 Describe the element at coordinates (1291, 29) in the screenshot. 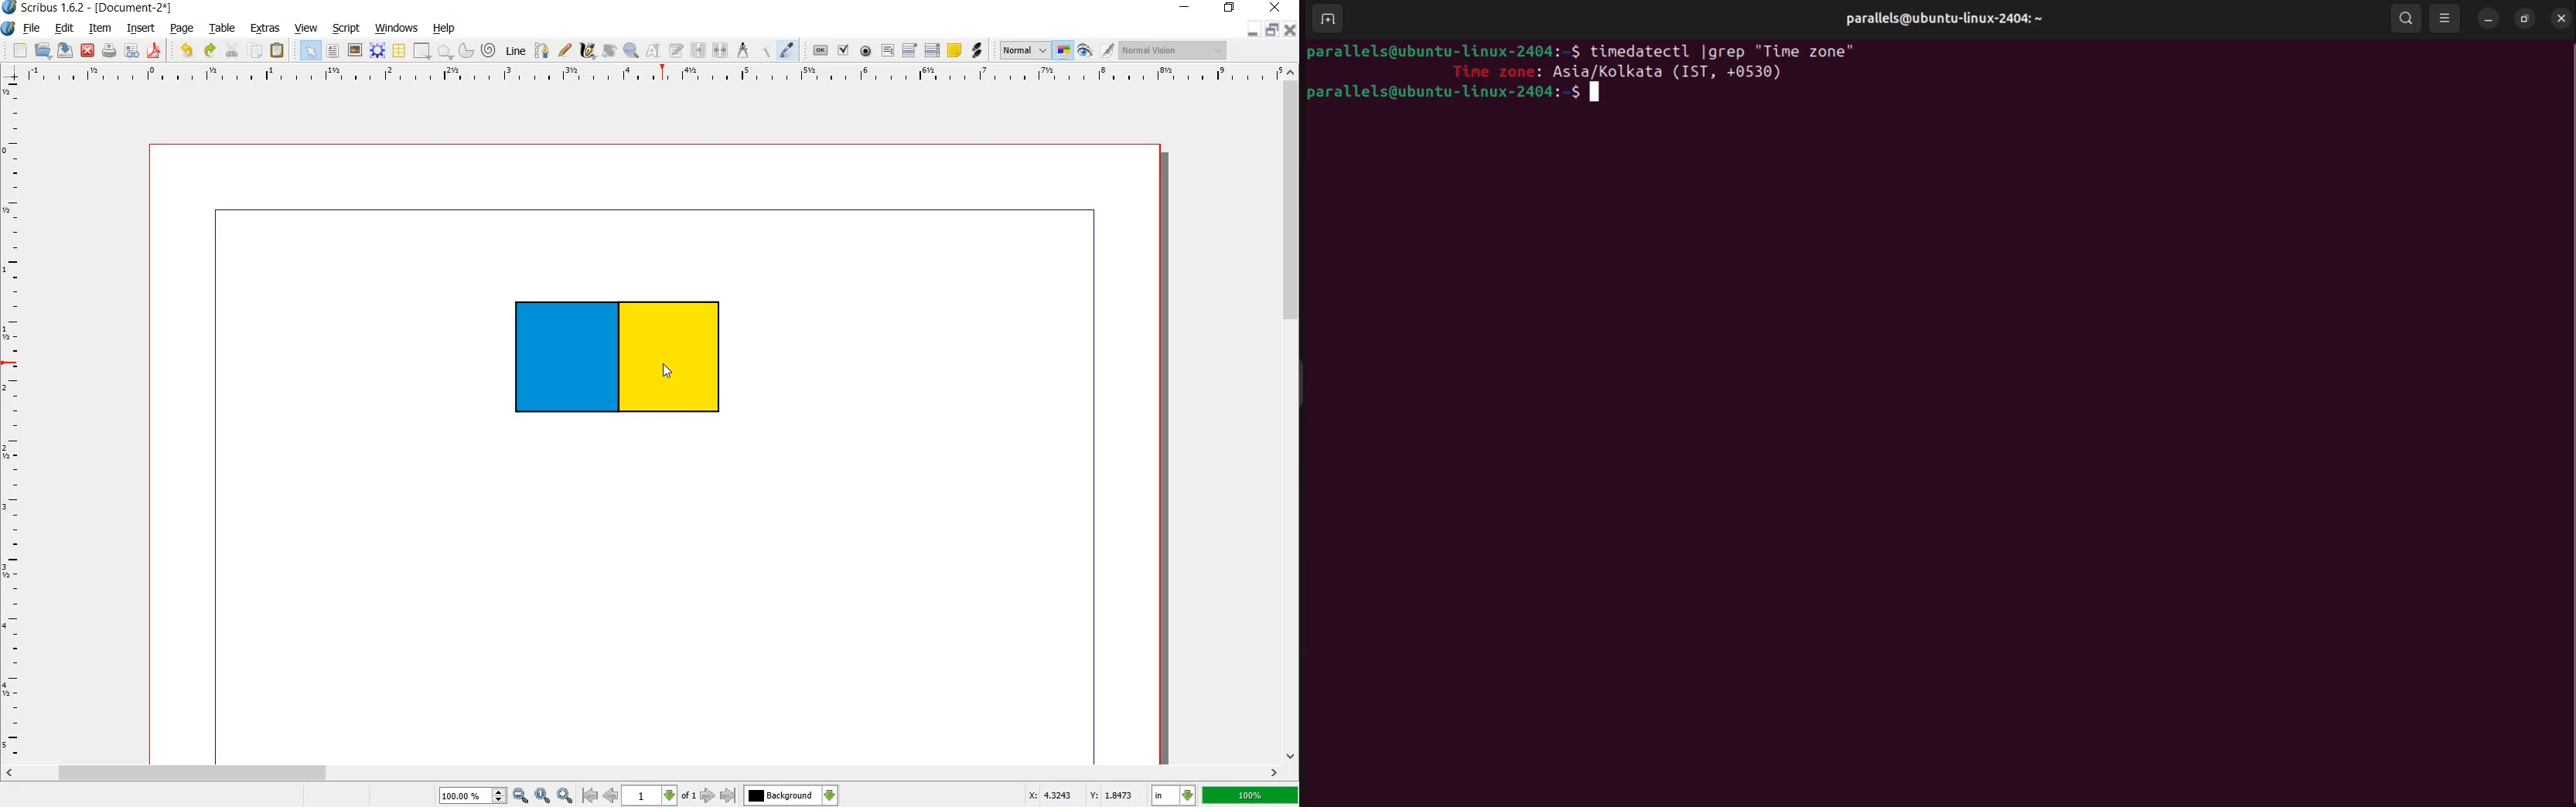

I see `close` at that location.